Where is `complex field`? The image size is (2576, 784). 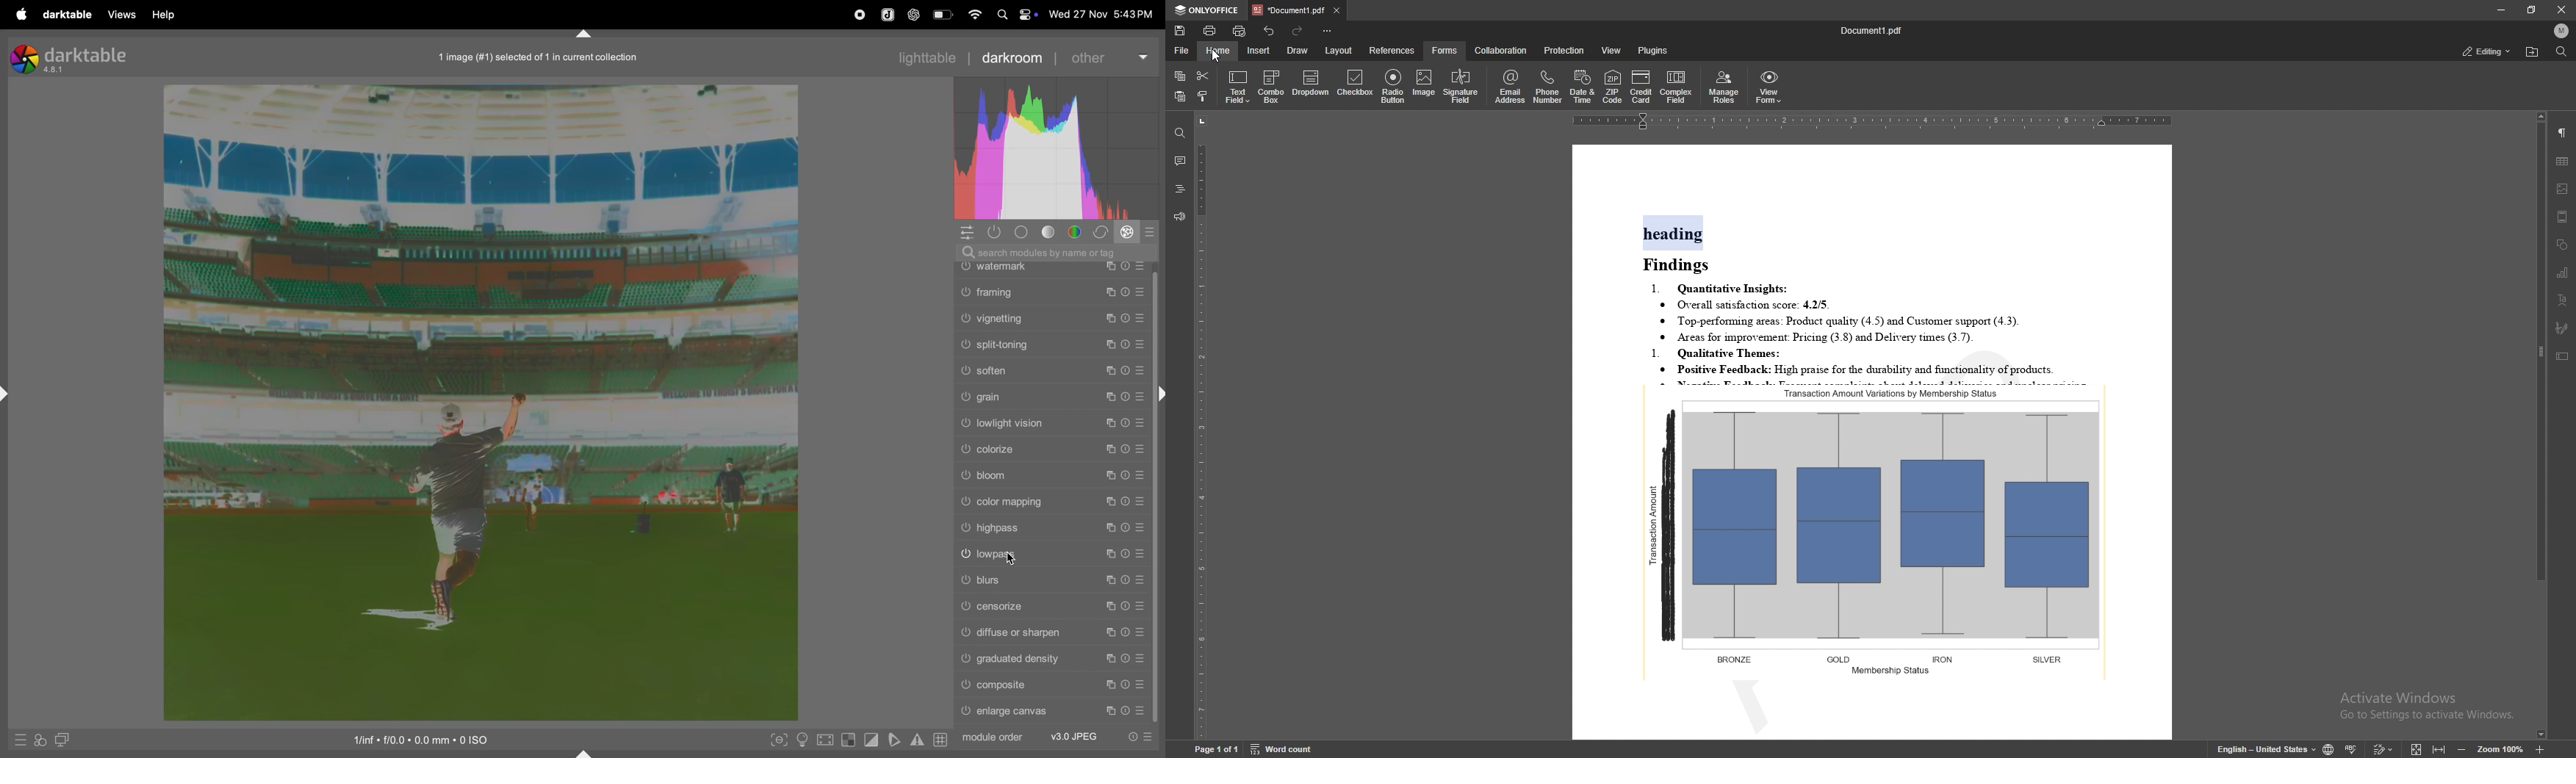
complex field is located at coordinates (1677, 88).